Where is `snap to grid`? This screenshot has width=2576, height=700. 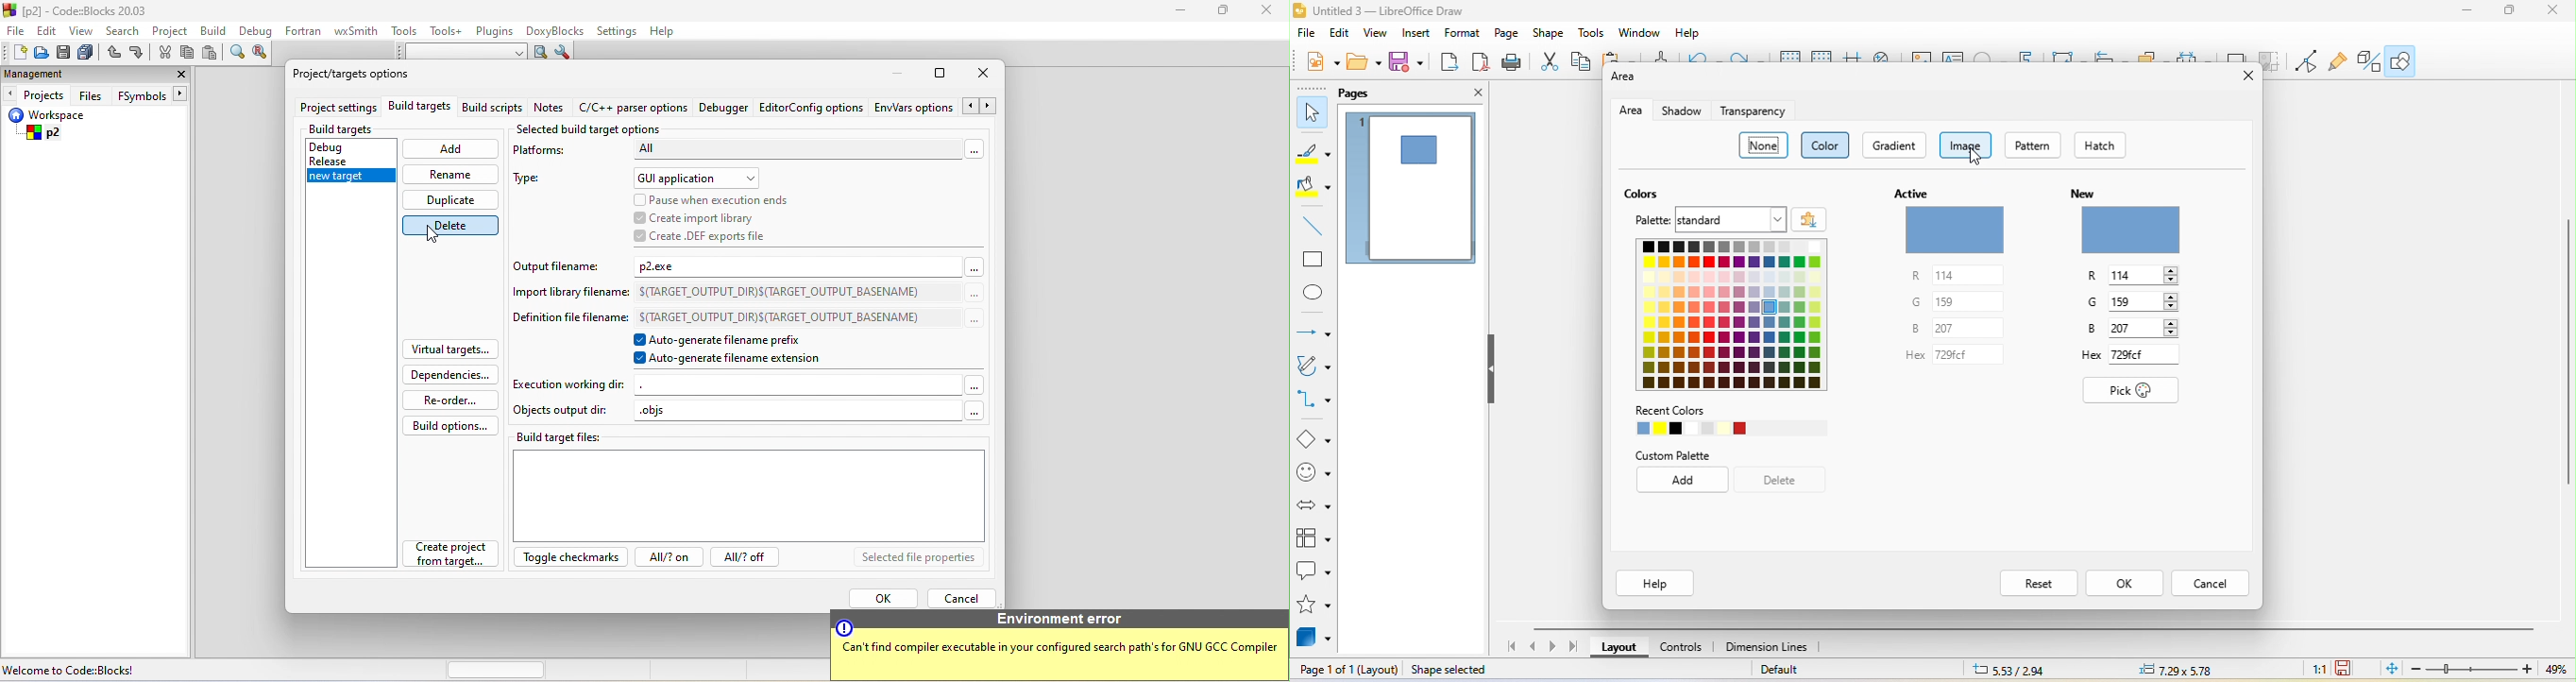
snap to grid is located at coordinates (1823, 57).